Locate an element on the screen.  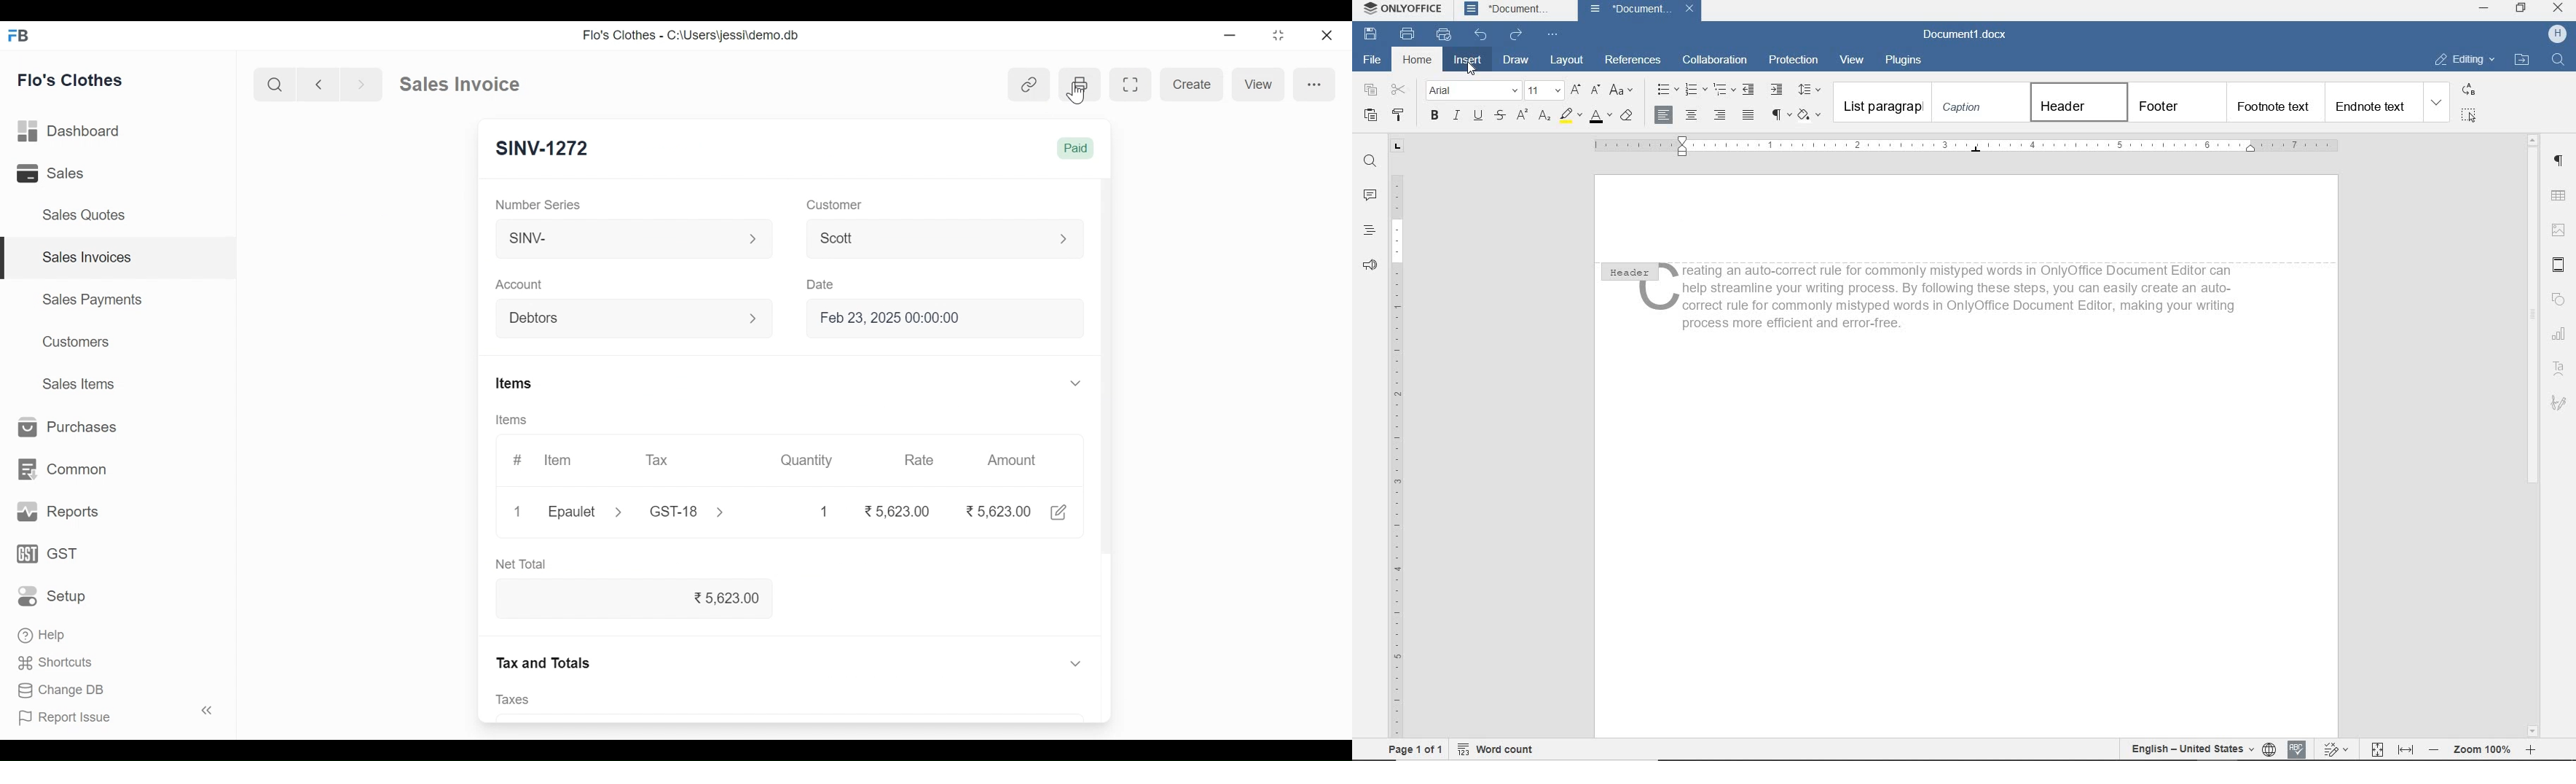
HEADER is located at coordinates (1627, 270).